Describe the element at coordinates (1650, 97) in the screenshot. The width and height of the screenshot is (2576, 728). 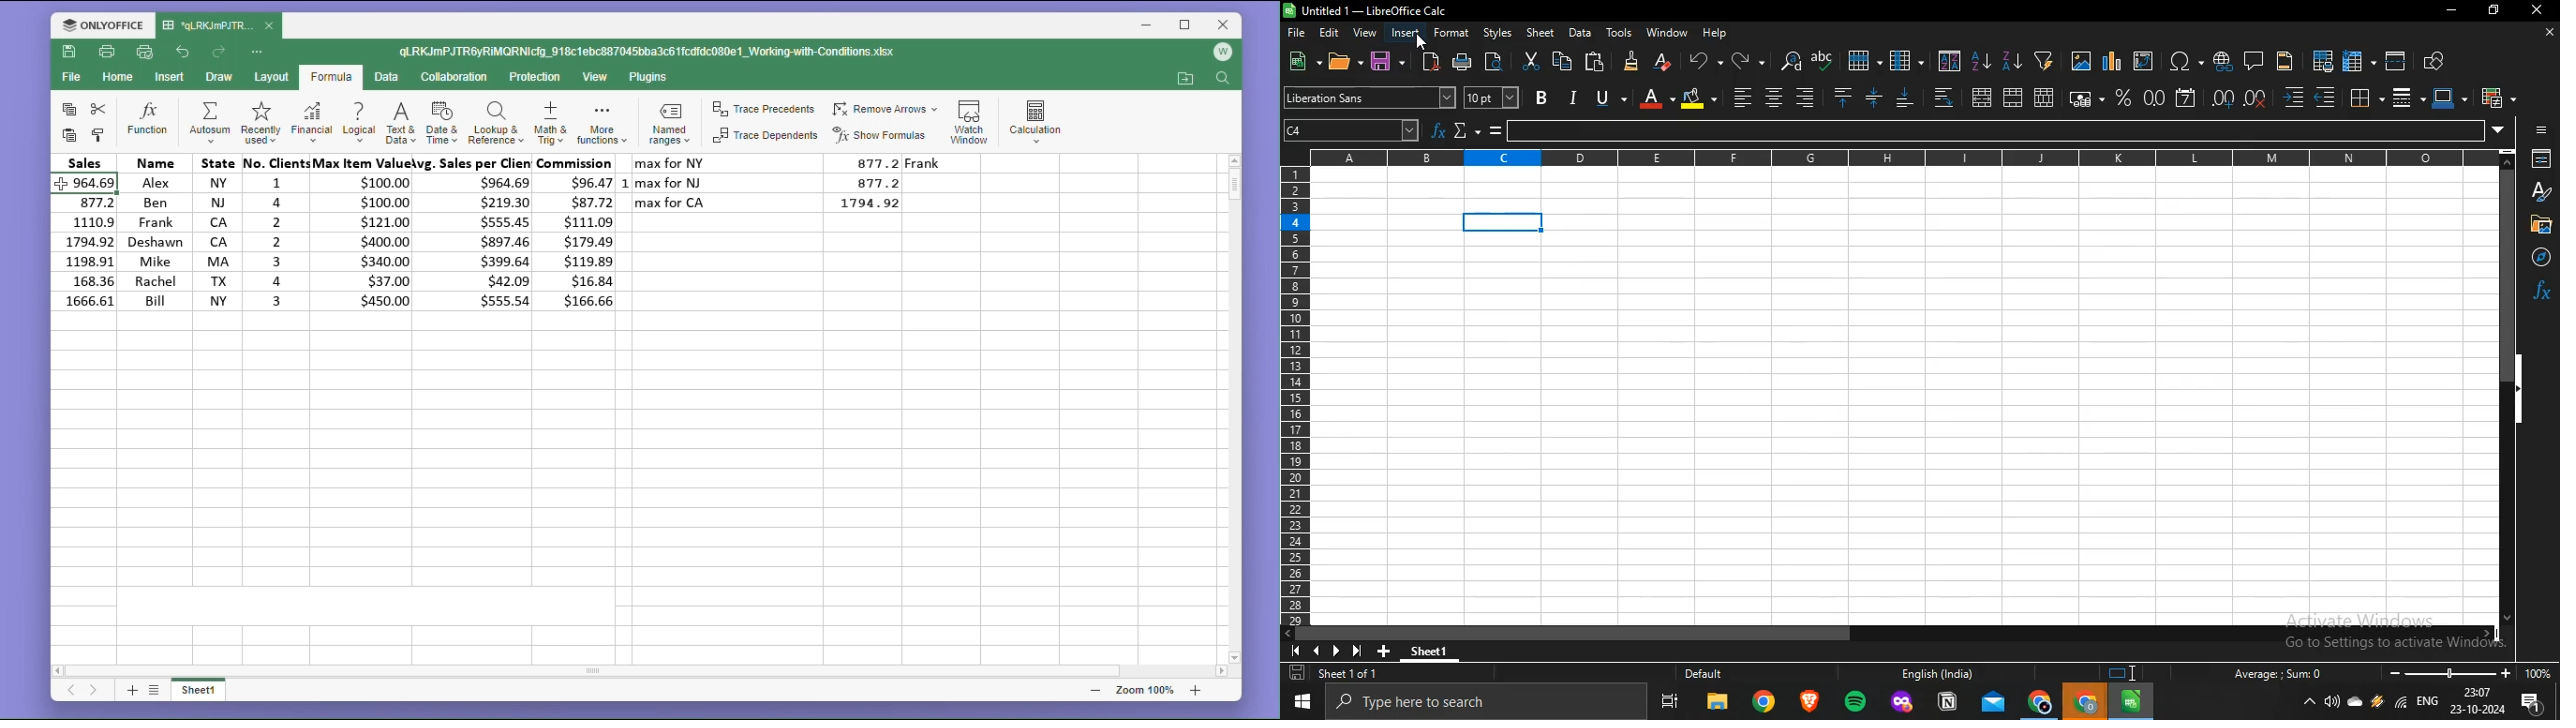
I see `font color` at that location.